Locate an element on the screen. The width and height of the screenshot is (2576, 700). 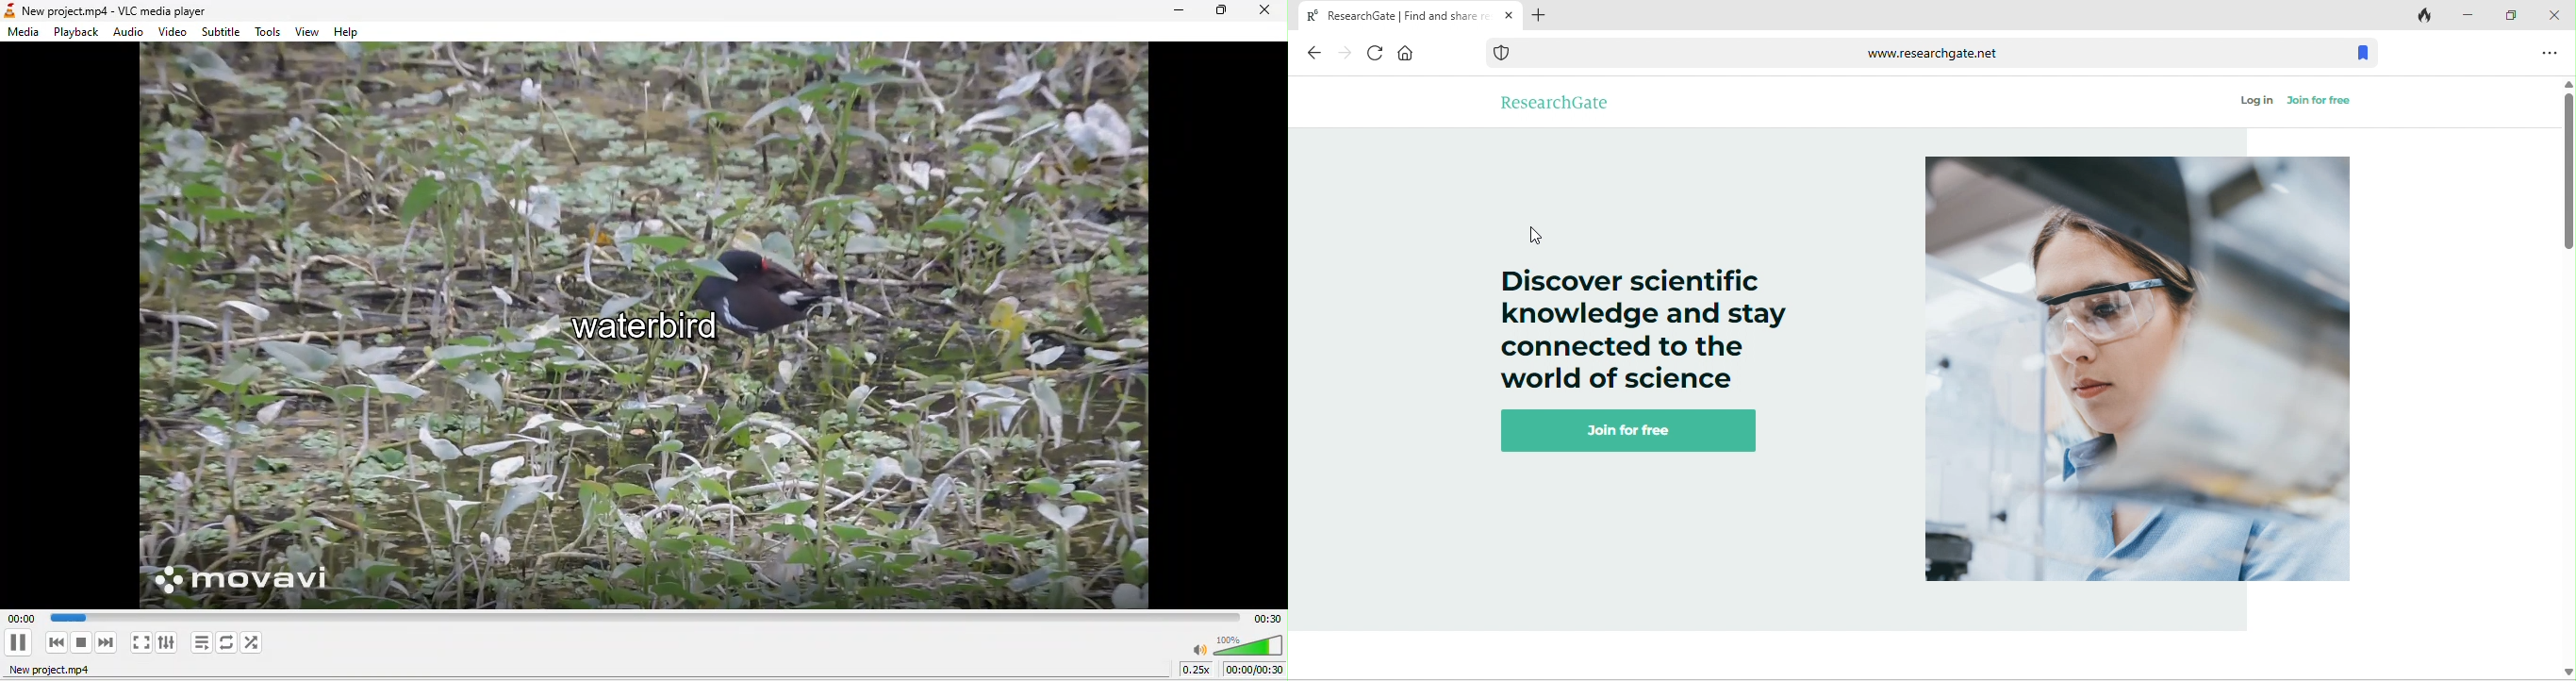
maximize is located at coordinates (1216, 13).